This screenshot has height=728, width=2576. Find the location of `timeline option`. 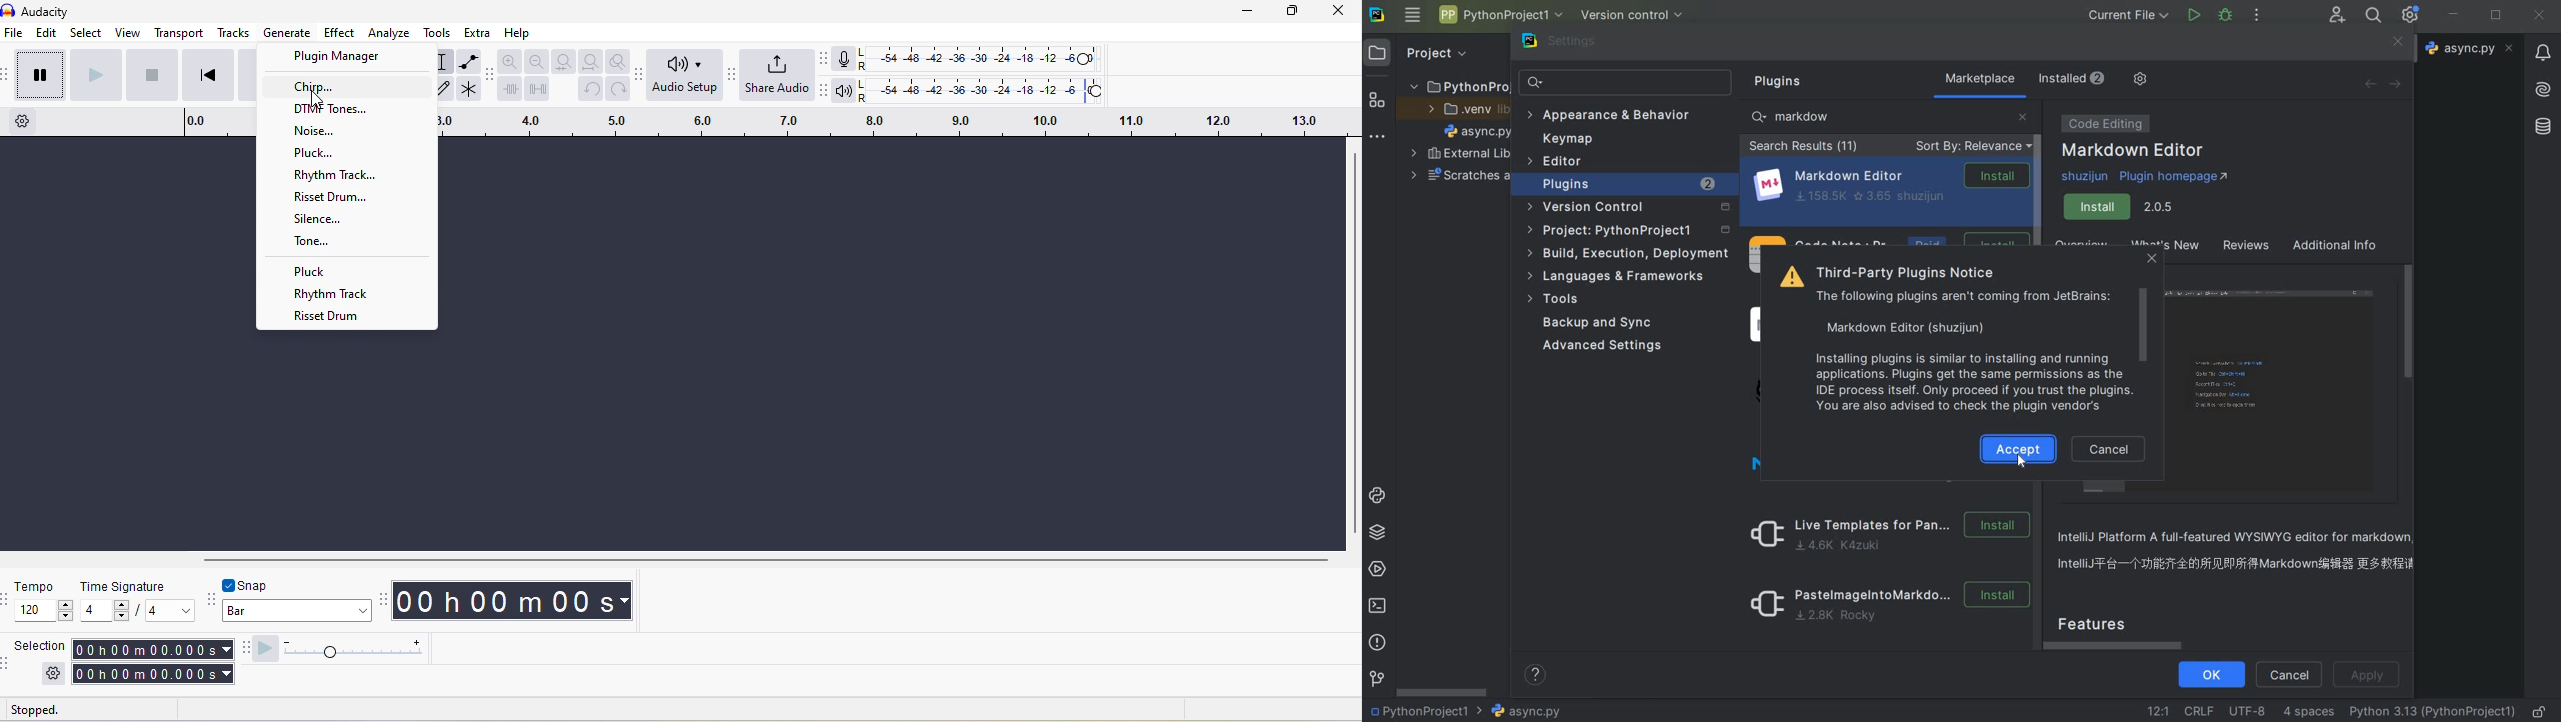

timeline option is located at coordinates (31, 121).